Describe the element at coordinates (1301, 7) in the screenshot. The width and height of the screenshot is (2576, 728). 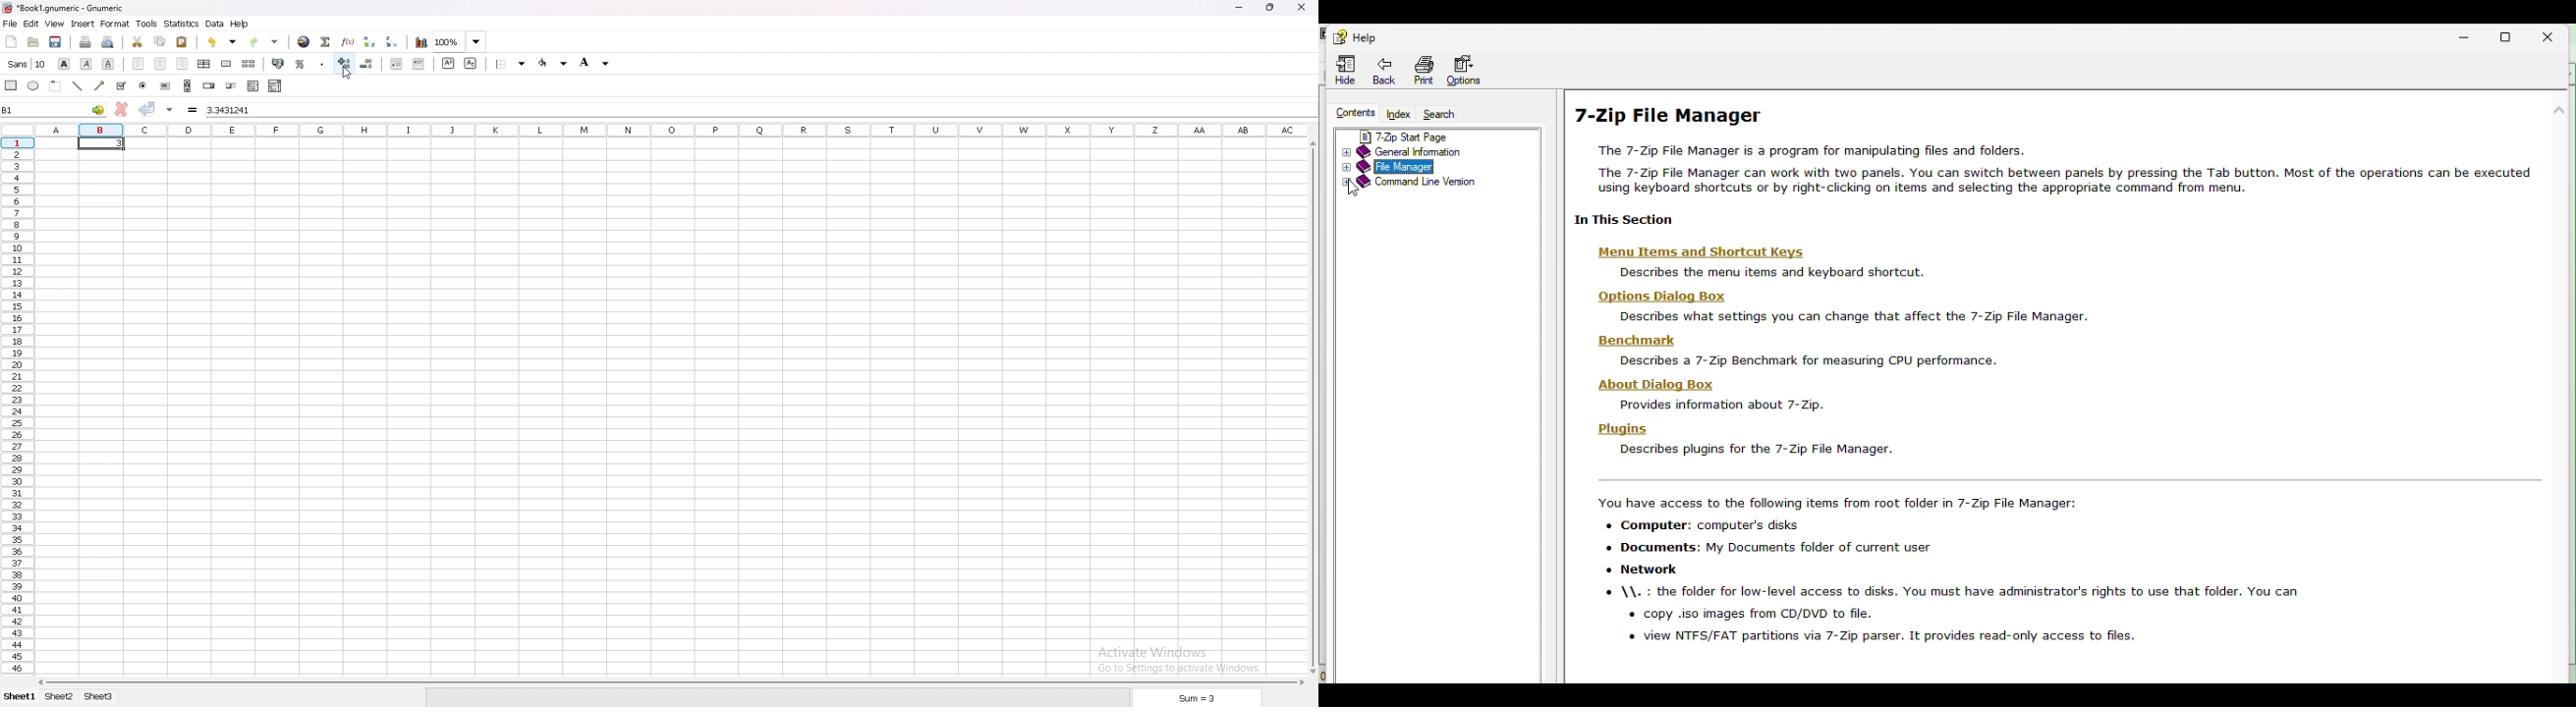
I see `close` at that location.